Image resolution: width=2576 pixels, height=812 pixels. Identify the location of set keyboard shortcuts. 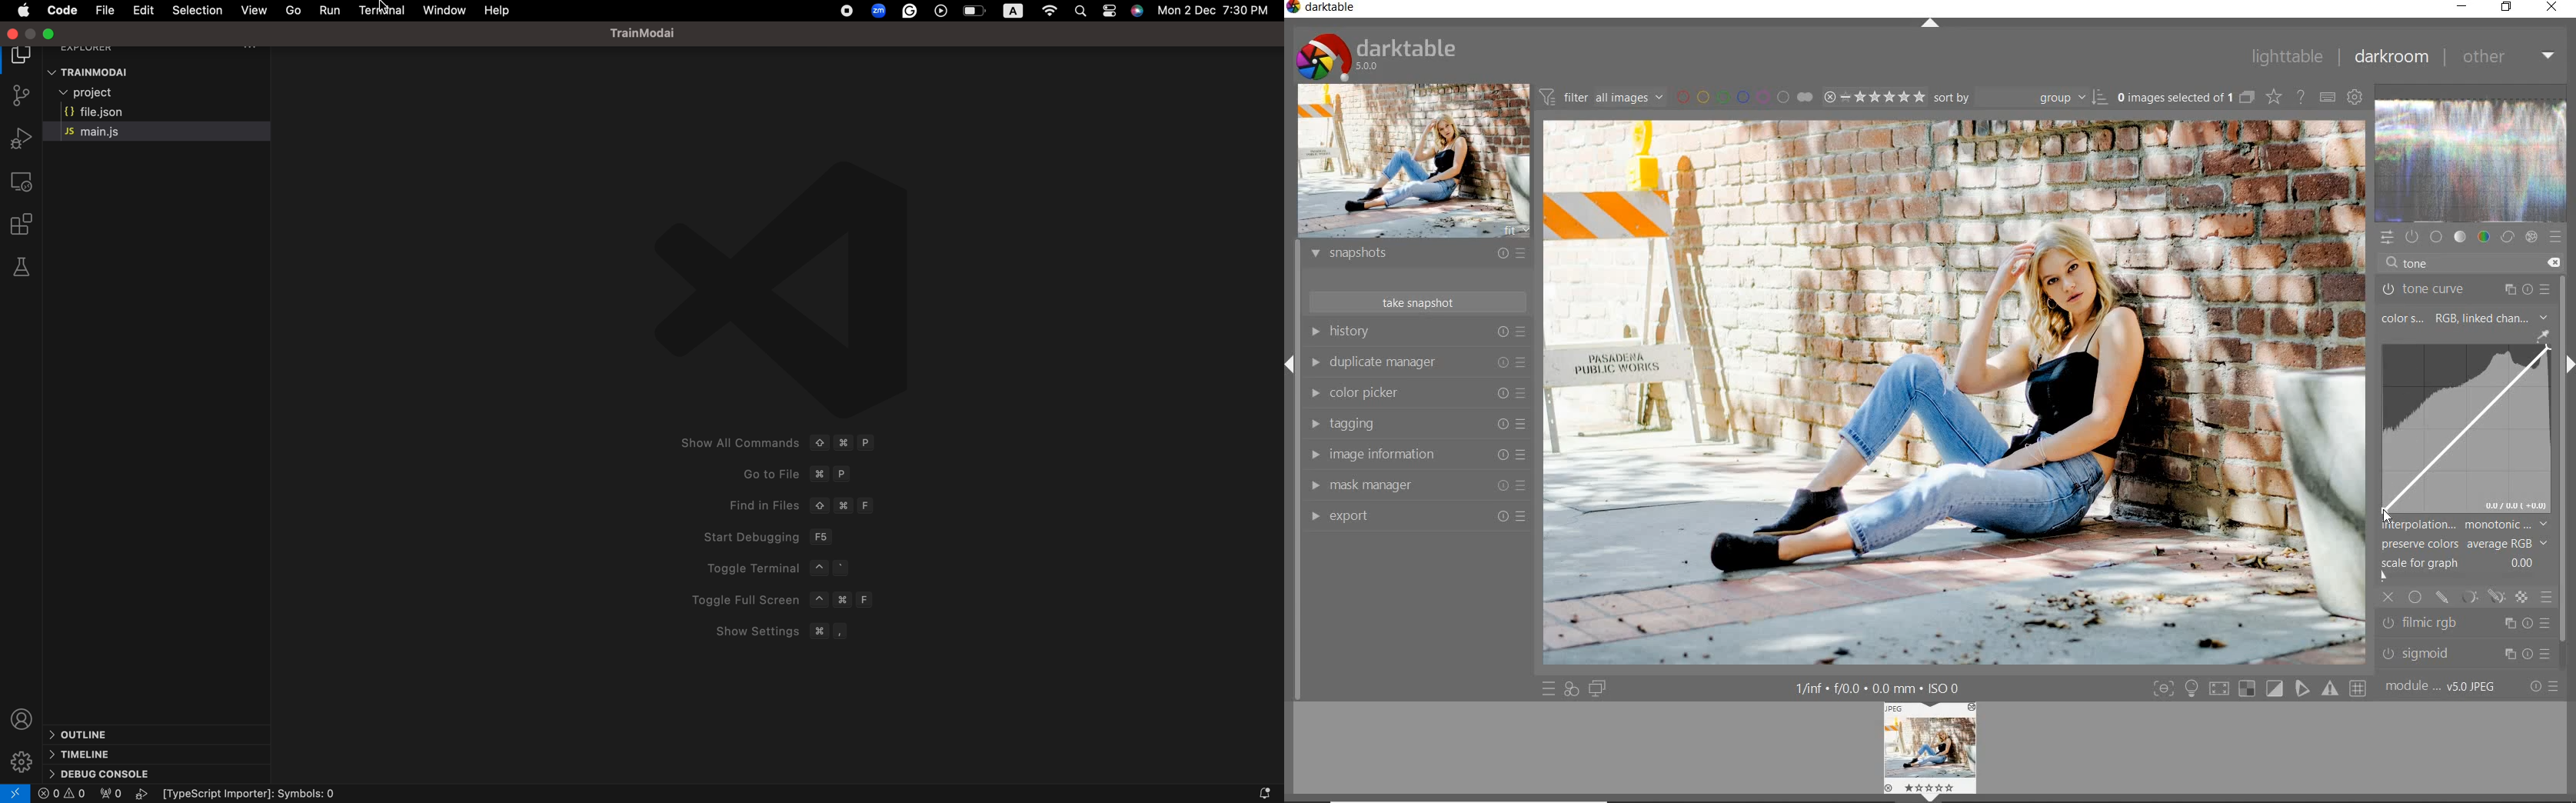
(2328, 98).